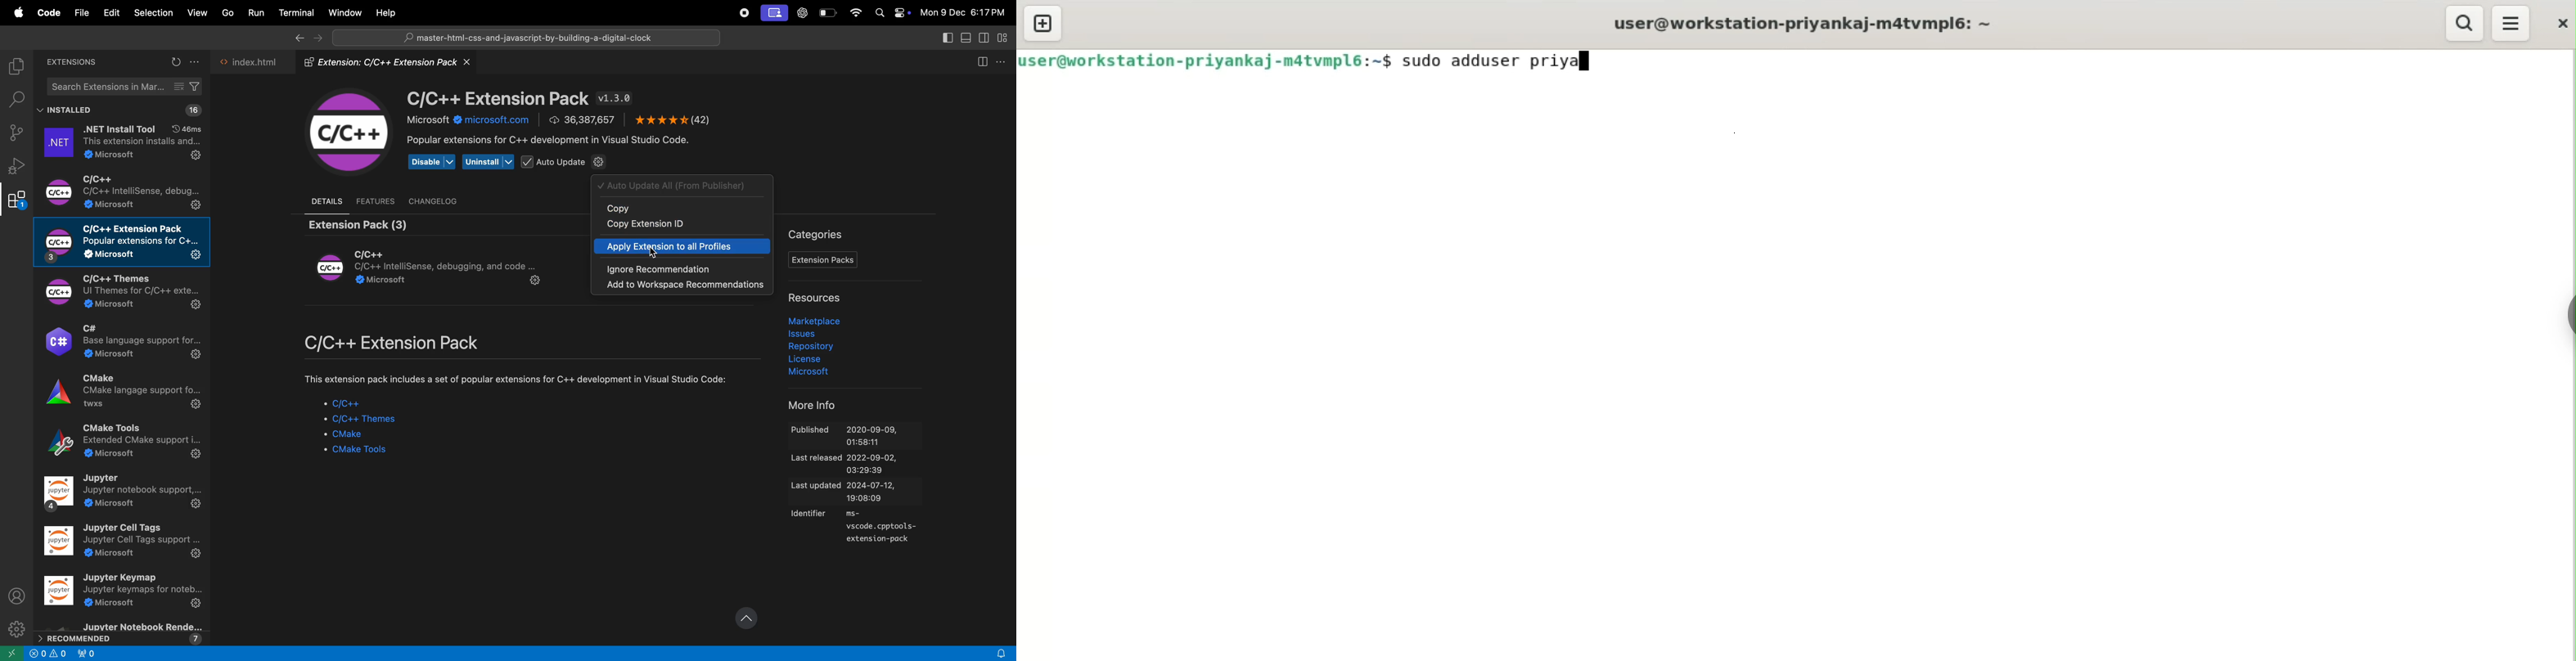  Describe the element at coordinates (814, 359) in the screenshot. I see `liscence` at that location.